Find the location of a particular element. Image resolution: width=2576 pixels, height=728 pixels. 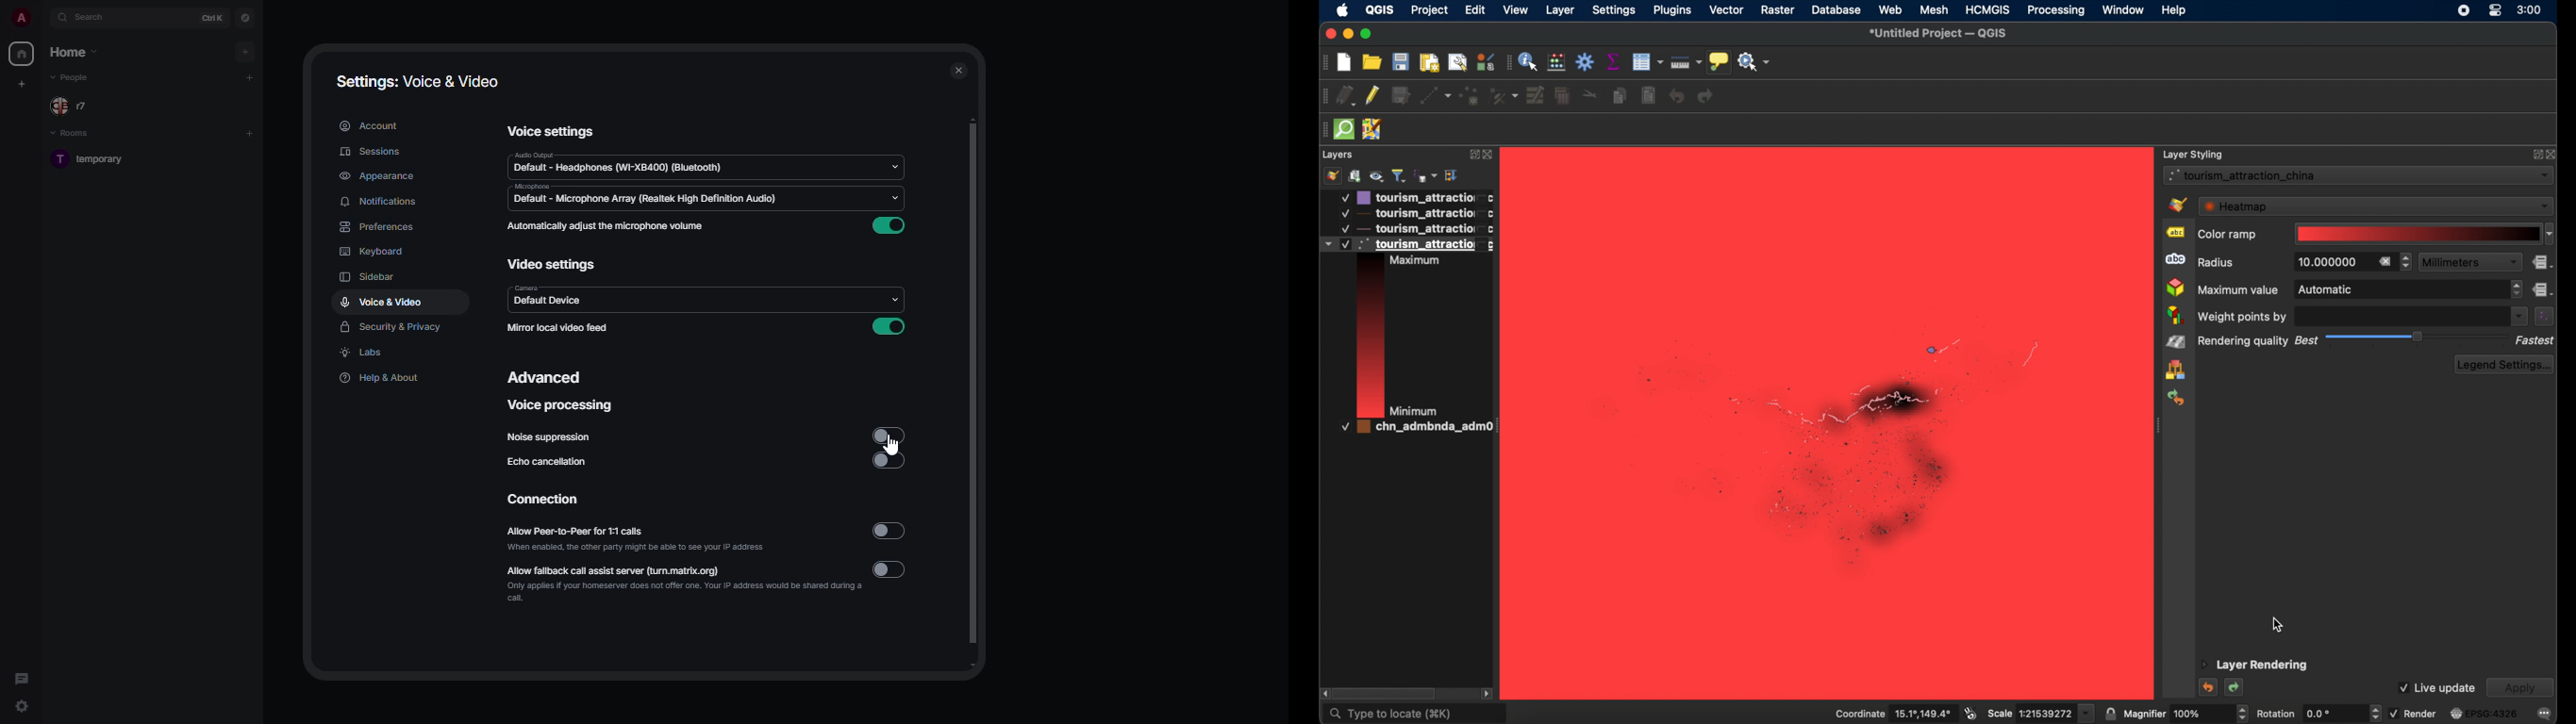

drop down is located at coordinates (895, 164).